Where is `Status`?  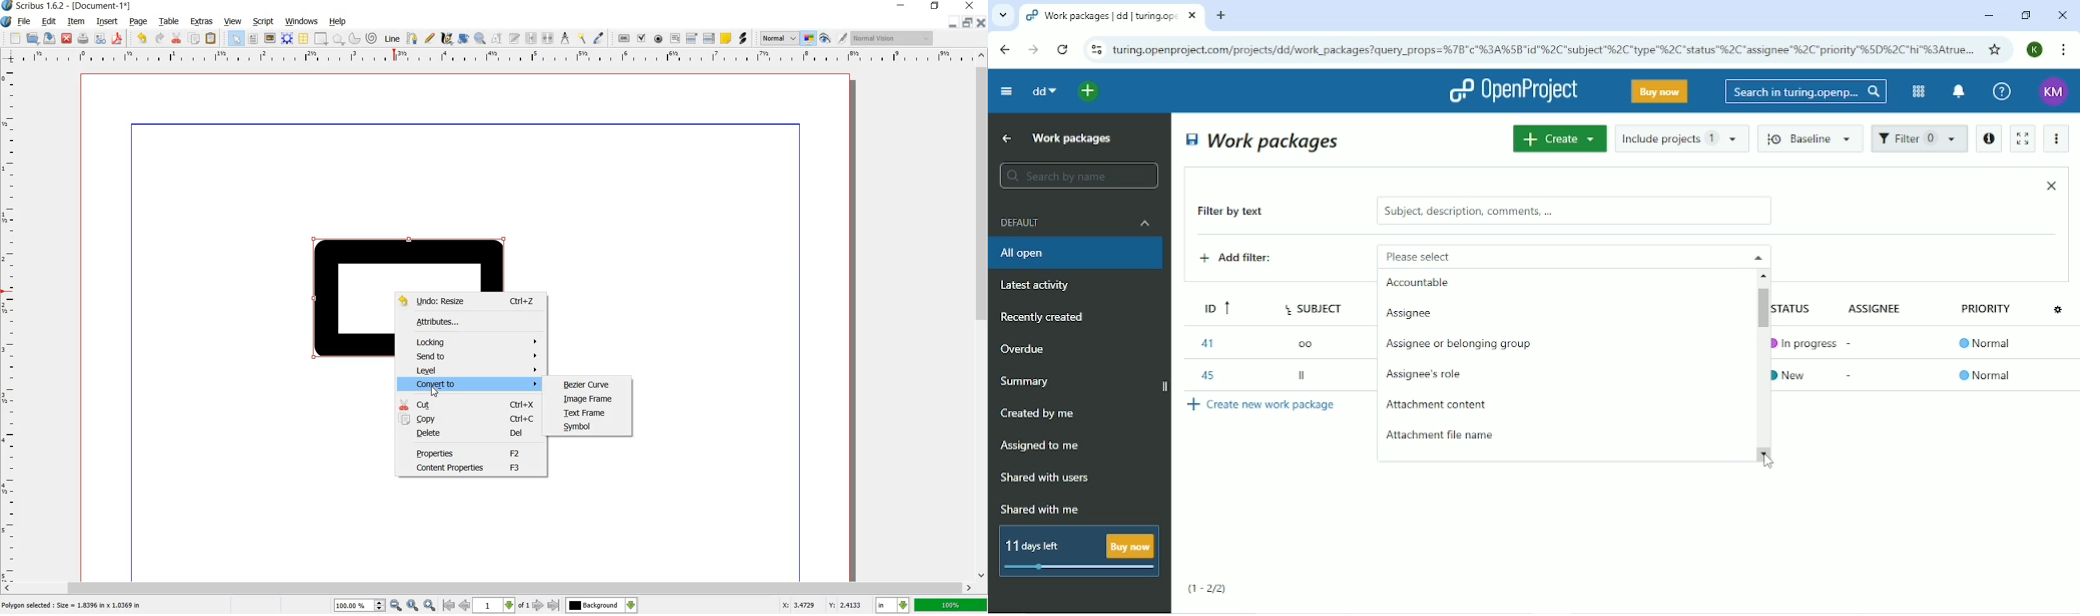
Status is located at coordinates (1801, 305).